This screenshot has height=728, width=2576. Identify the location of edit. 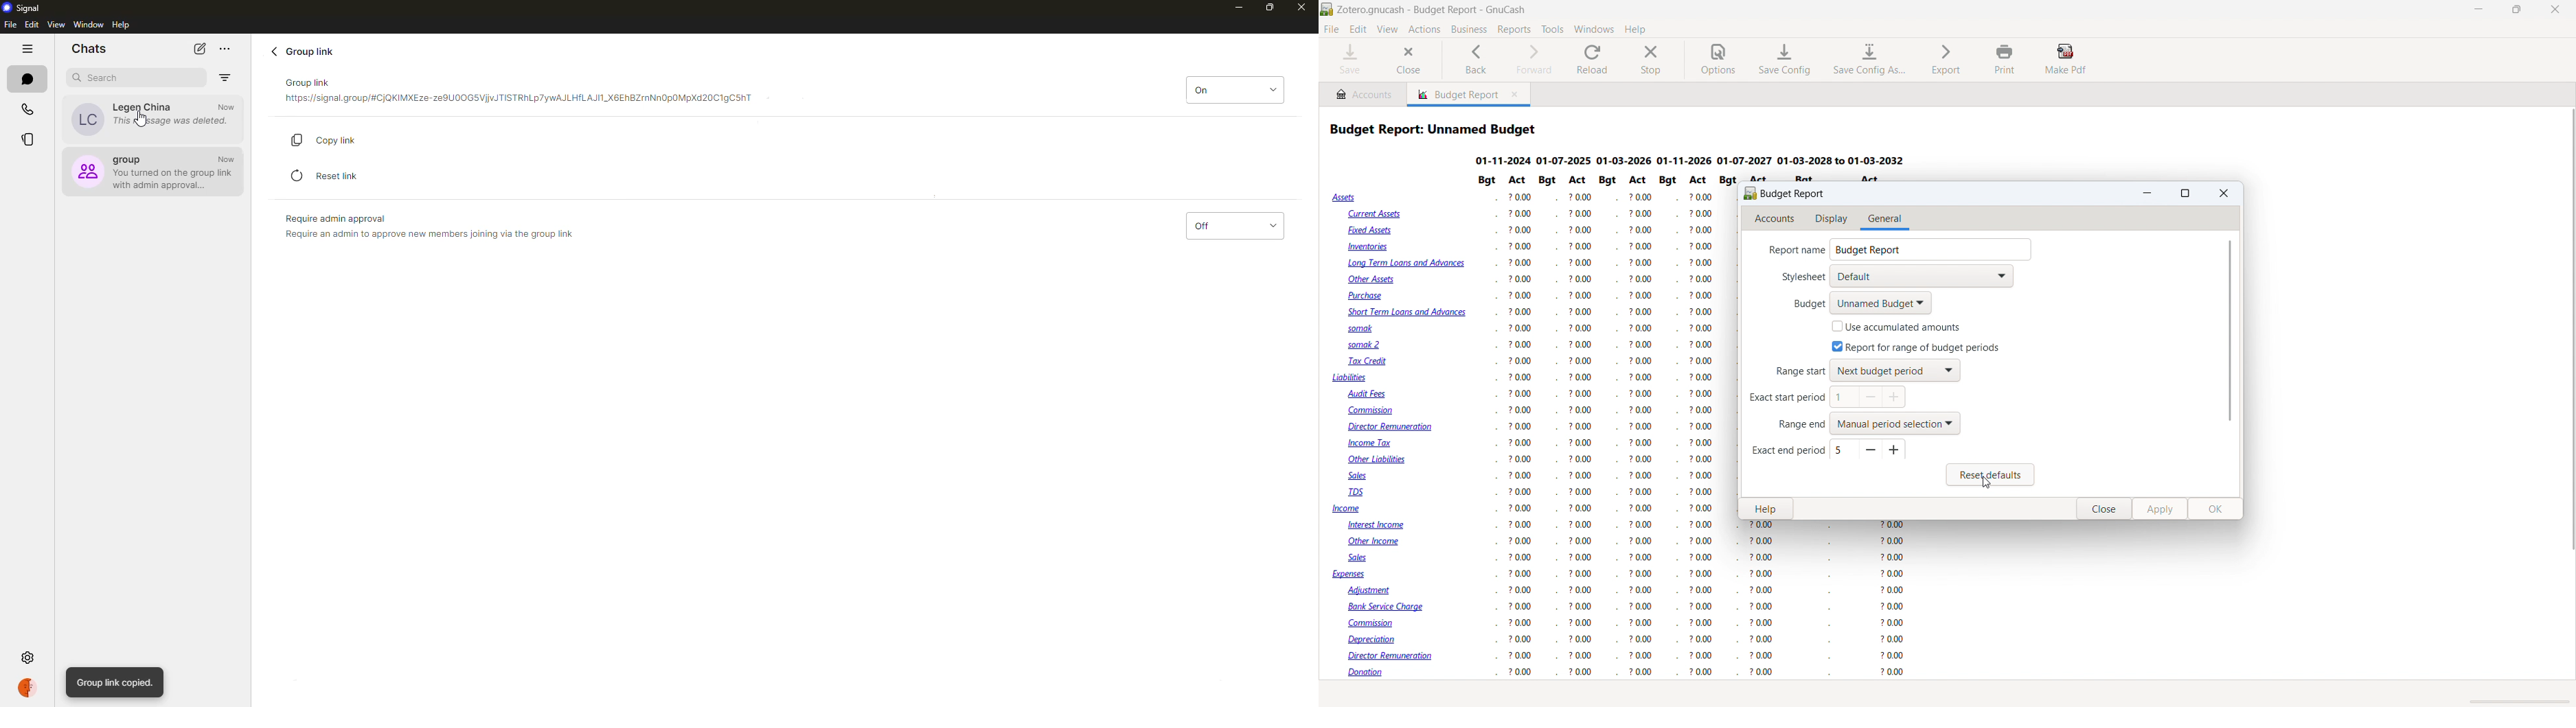
(1359, 29).